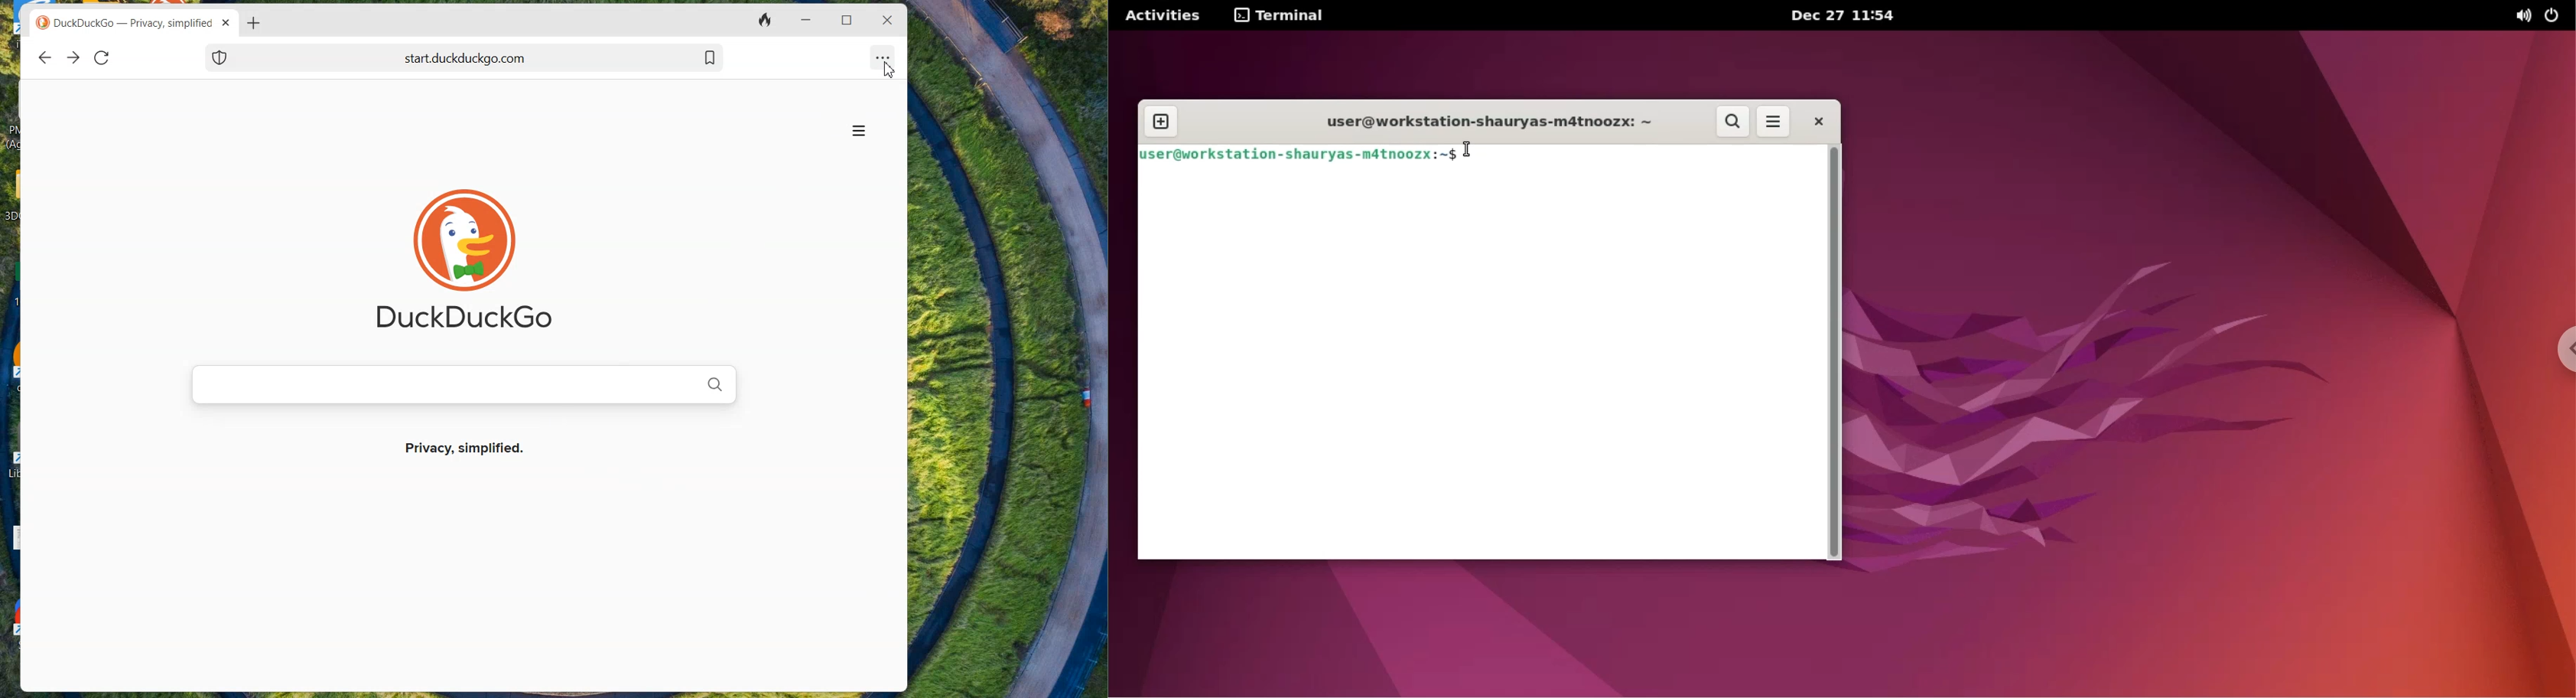 The height and width of the screenshot is (700, 2576). Describe the element at coordinates (255, 23) in the screenshot. I see `Add new Tab` at that location.